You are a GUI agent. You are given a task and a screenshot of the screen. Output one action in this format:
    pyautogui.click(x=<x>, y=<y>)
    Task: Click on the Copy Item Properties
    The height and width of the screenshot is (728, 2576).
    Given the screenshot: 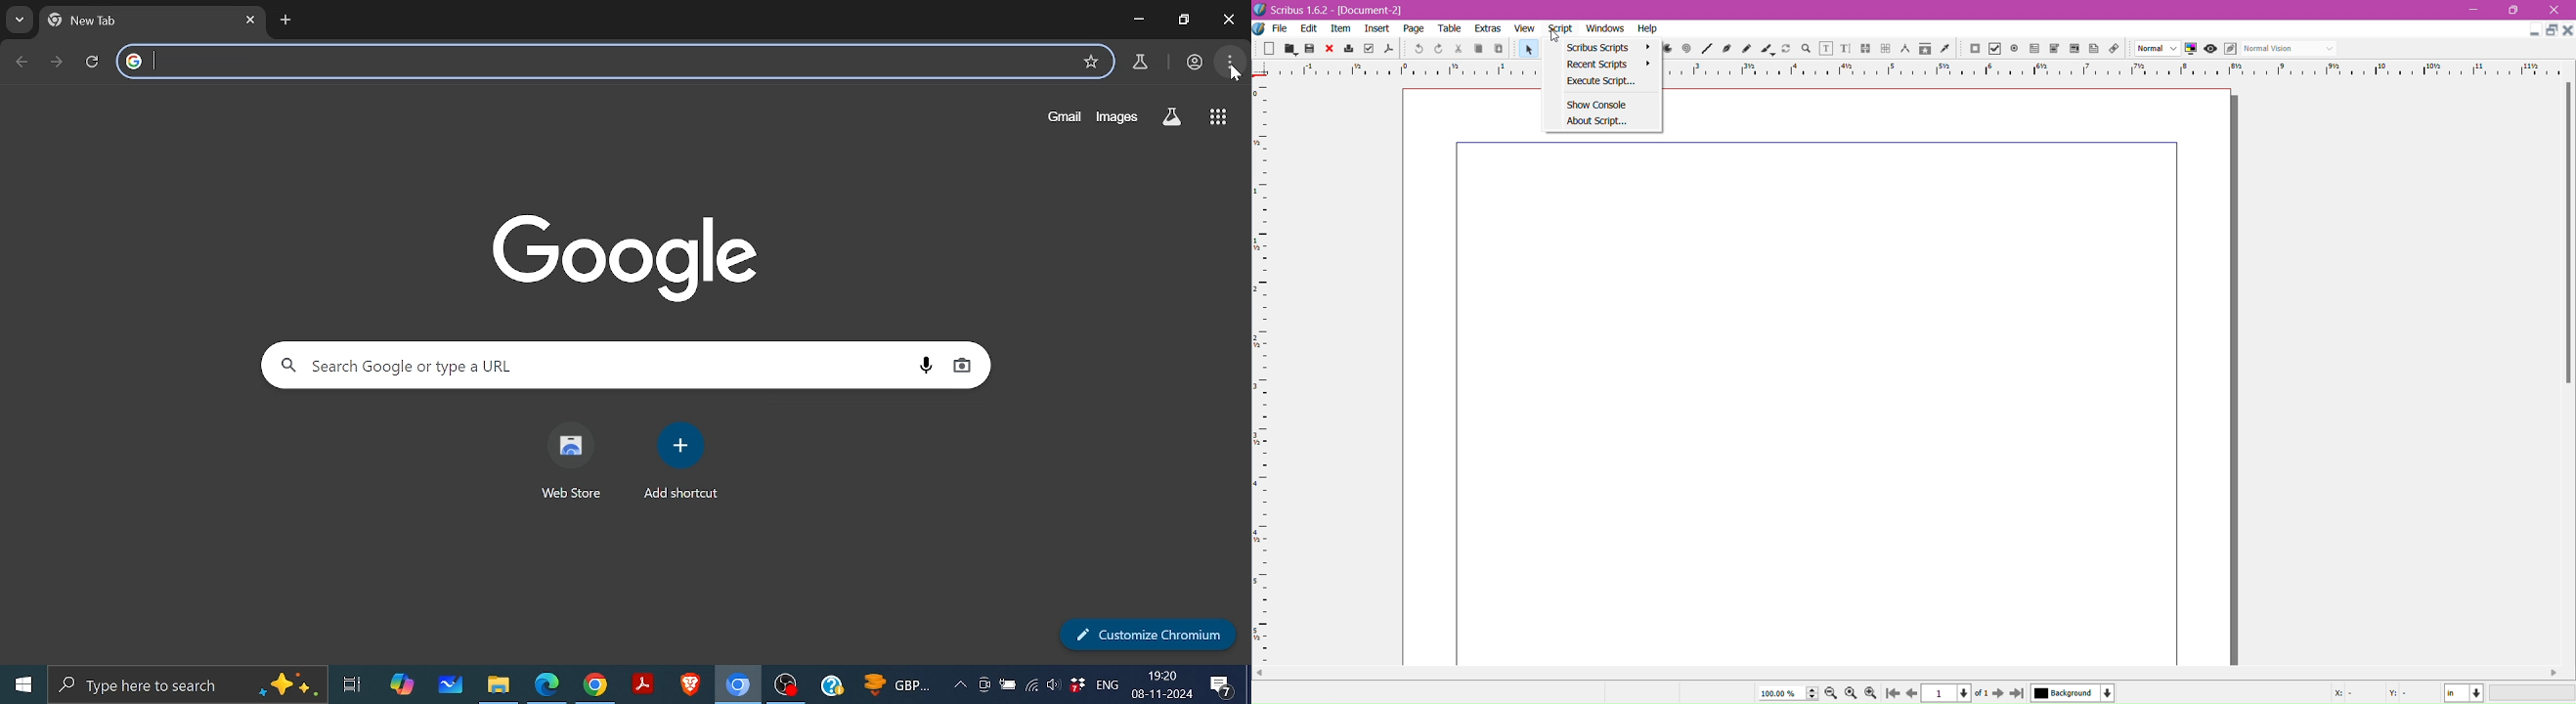 What is the action you would take?
    pyautogui.click(x=1924, y=48)
    